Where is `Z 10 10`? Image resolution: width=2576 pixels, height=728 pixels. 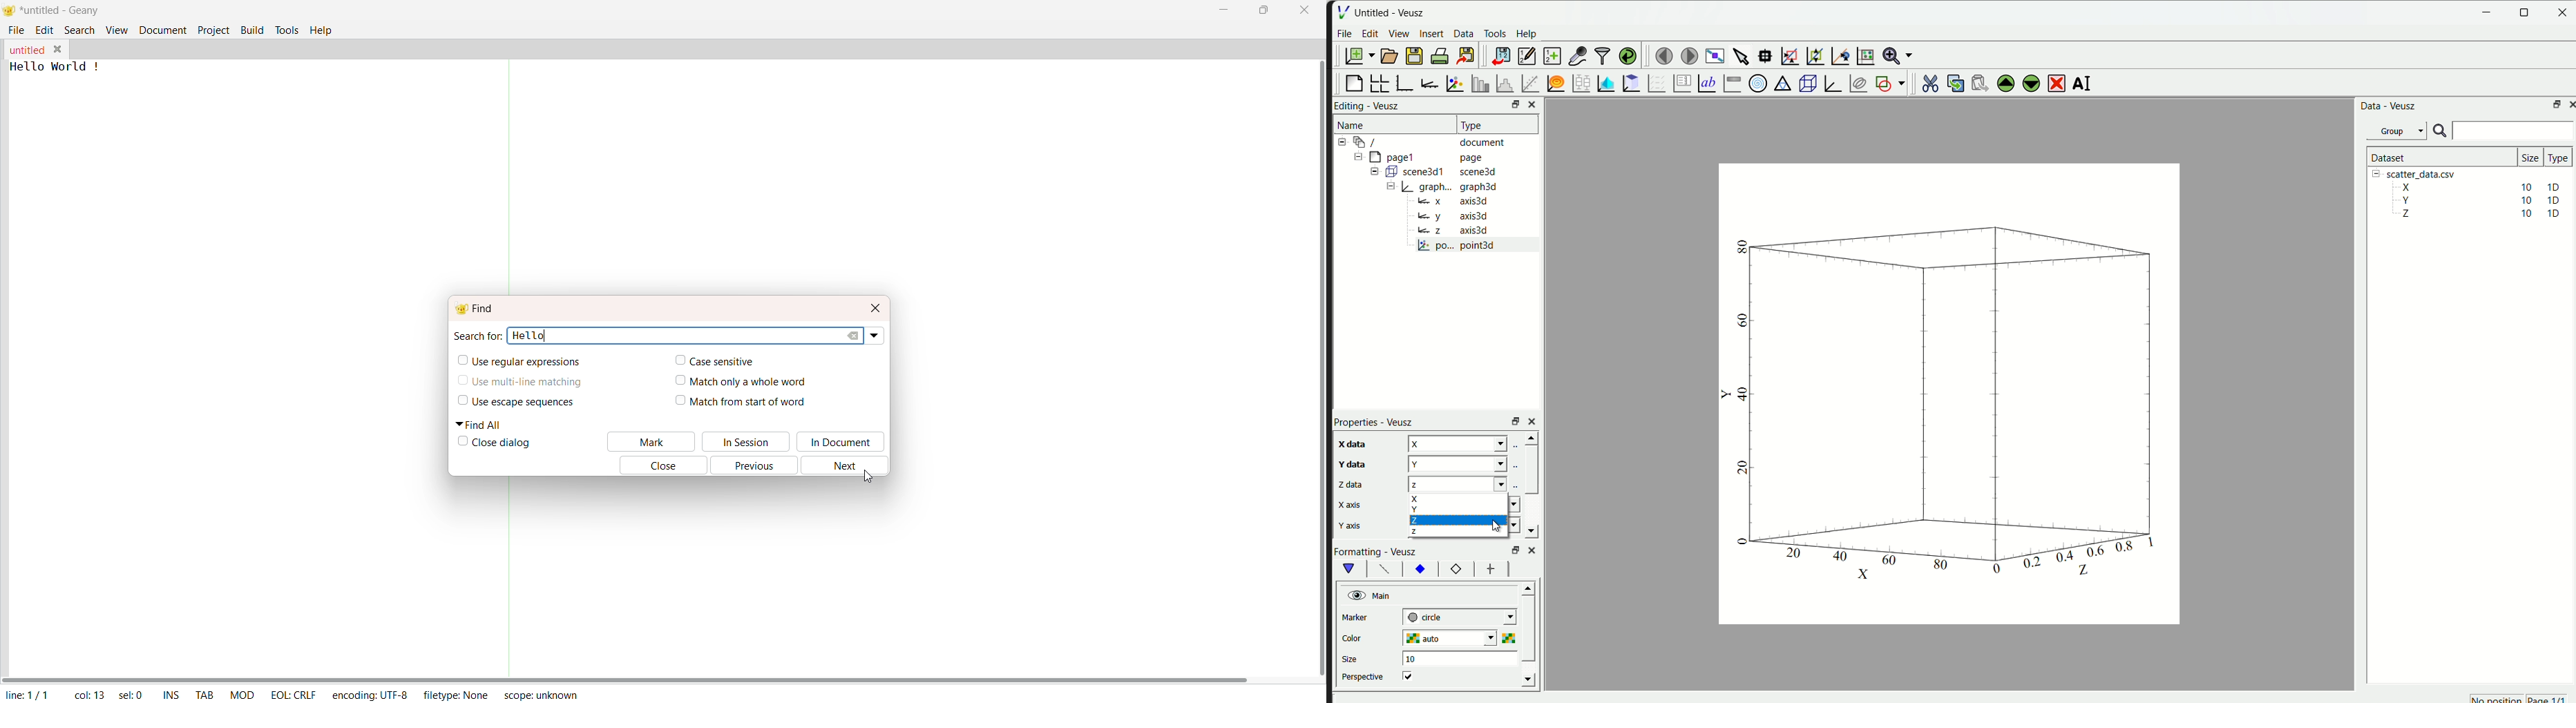
Z 10 10 is located at coordinates (2478, 215).